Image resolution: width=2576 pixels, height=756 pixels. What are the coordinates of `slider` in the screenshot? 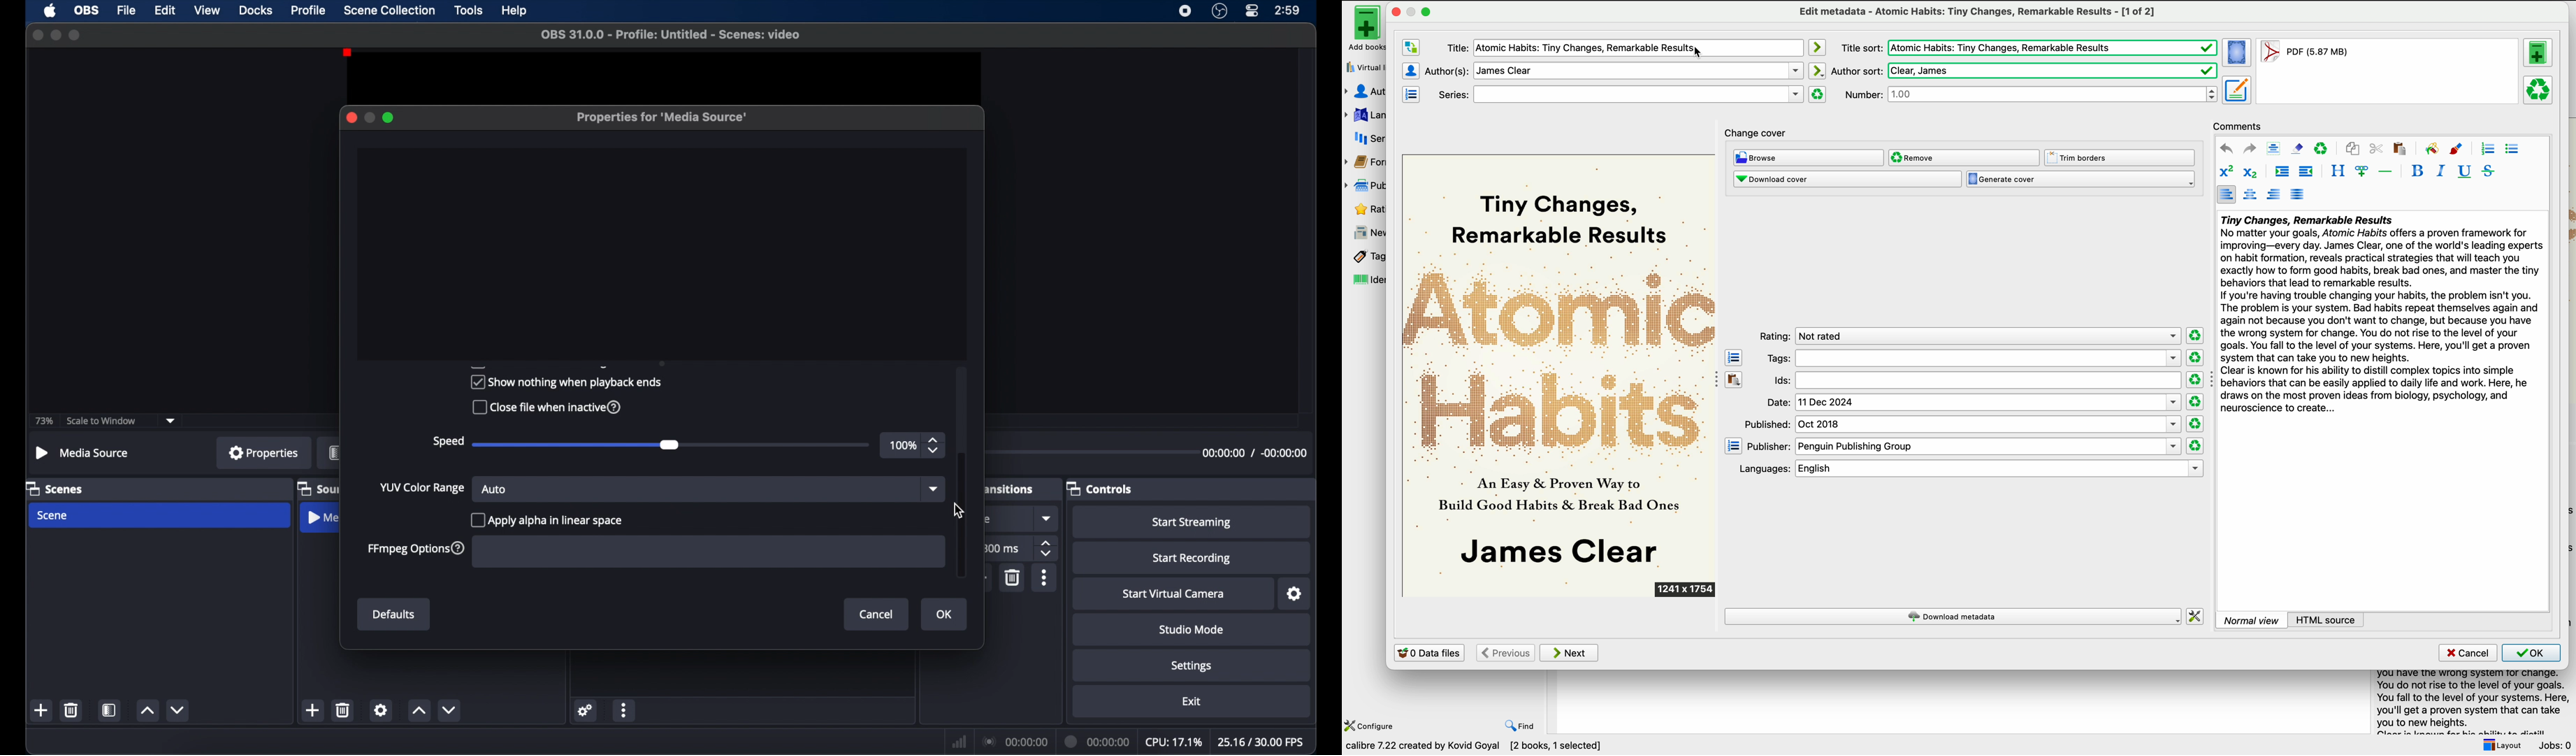 It's located at (671, 445).